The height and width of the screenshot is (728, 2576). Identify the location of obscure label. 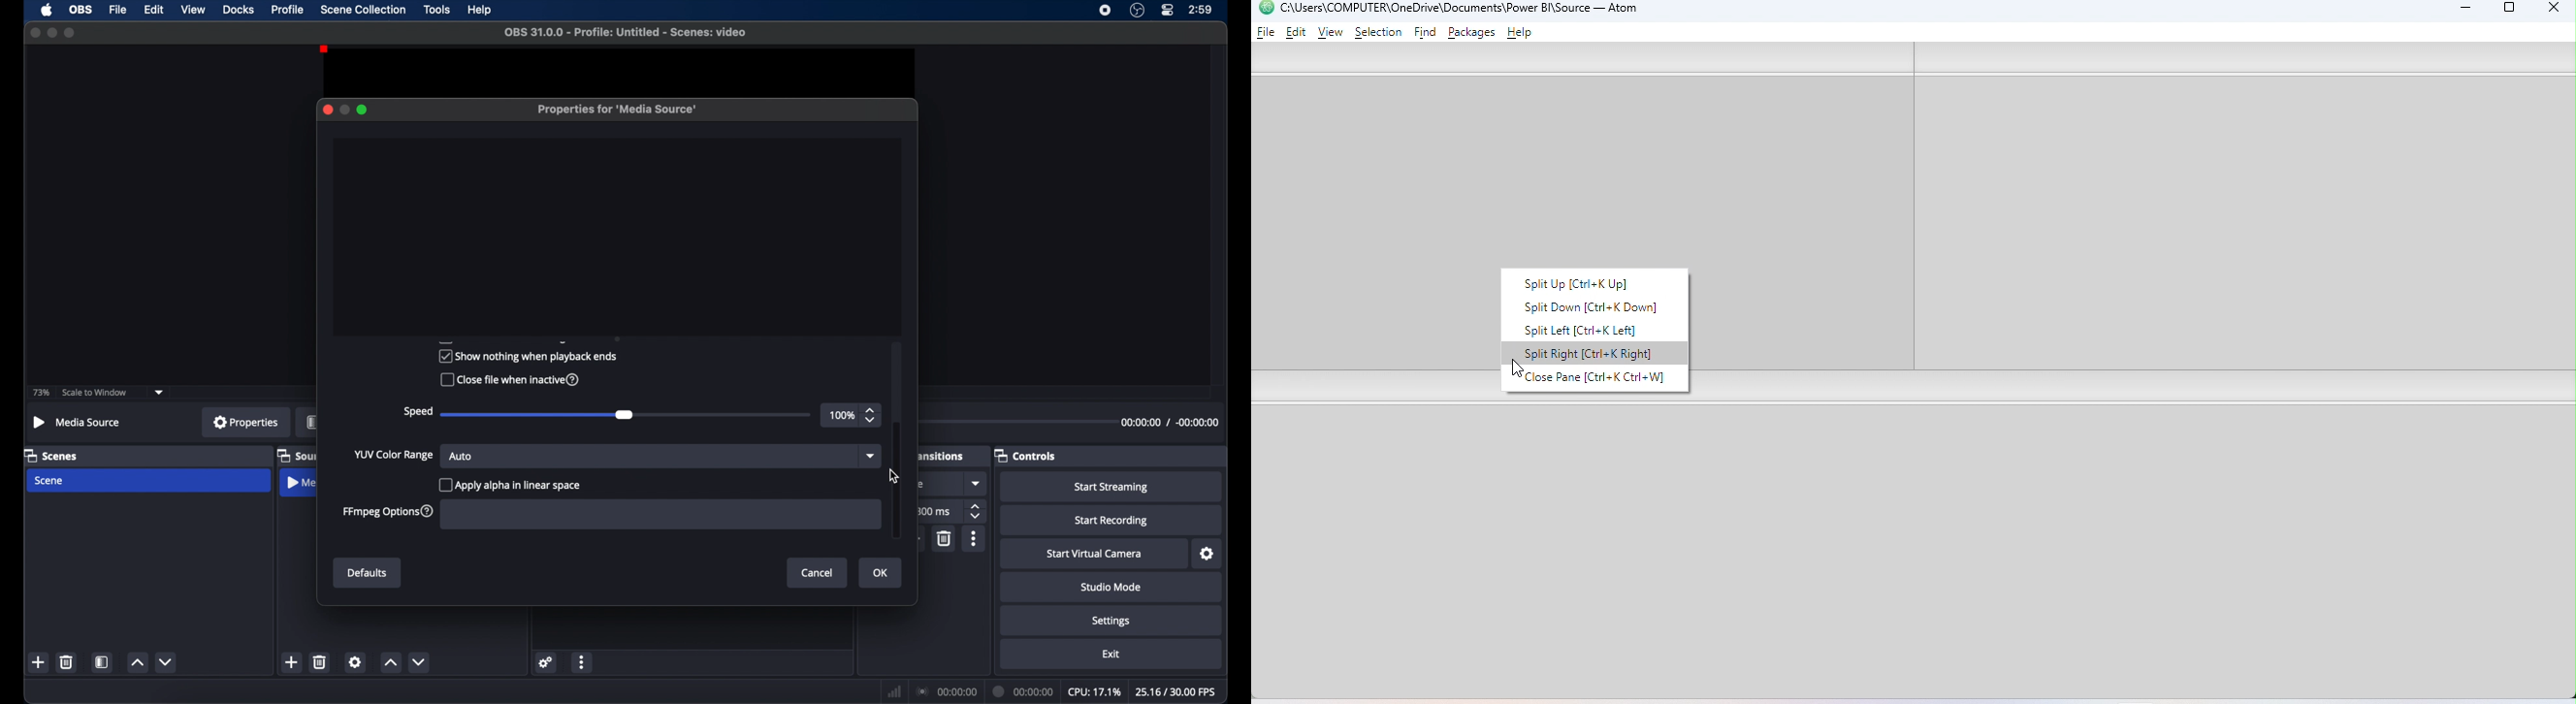
(296, 455).